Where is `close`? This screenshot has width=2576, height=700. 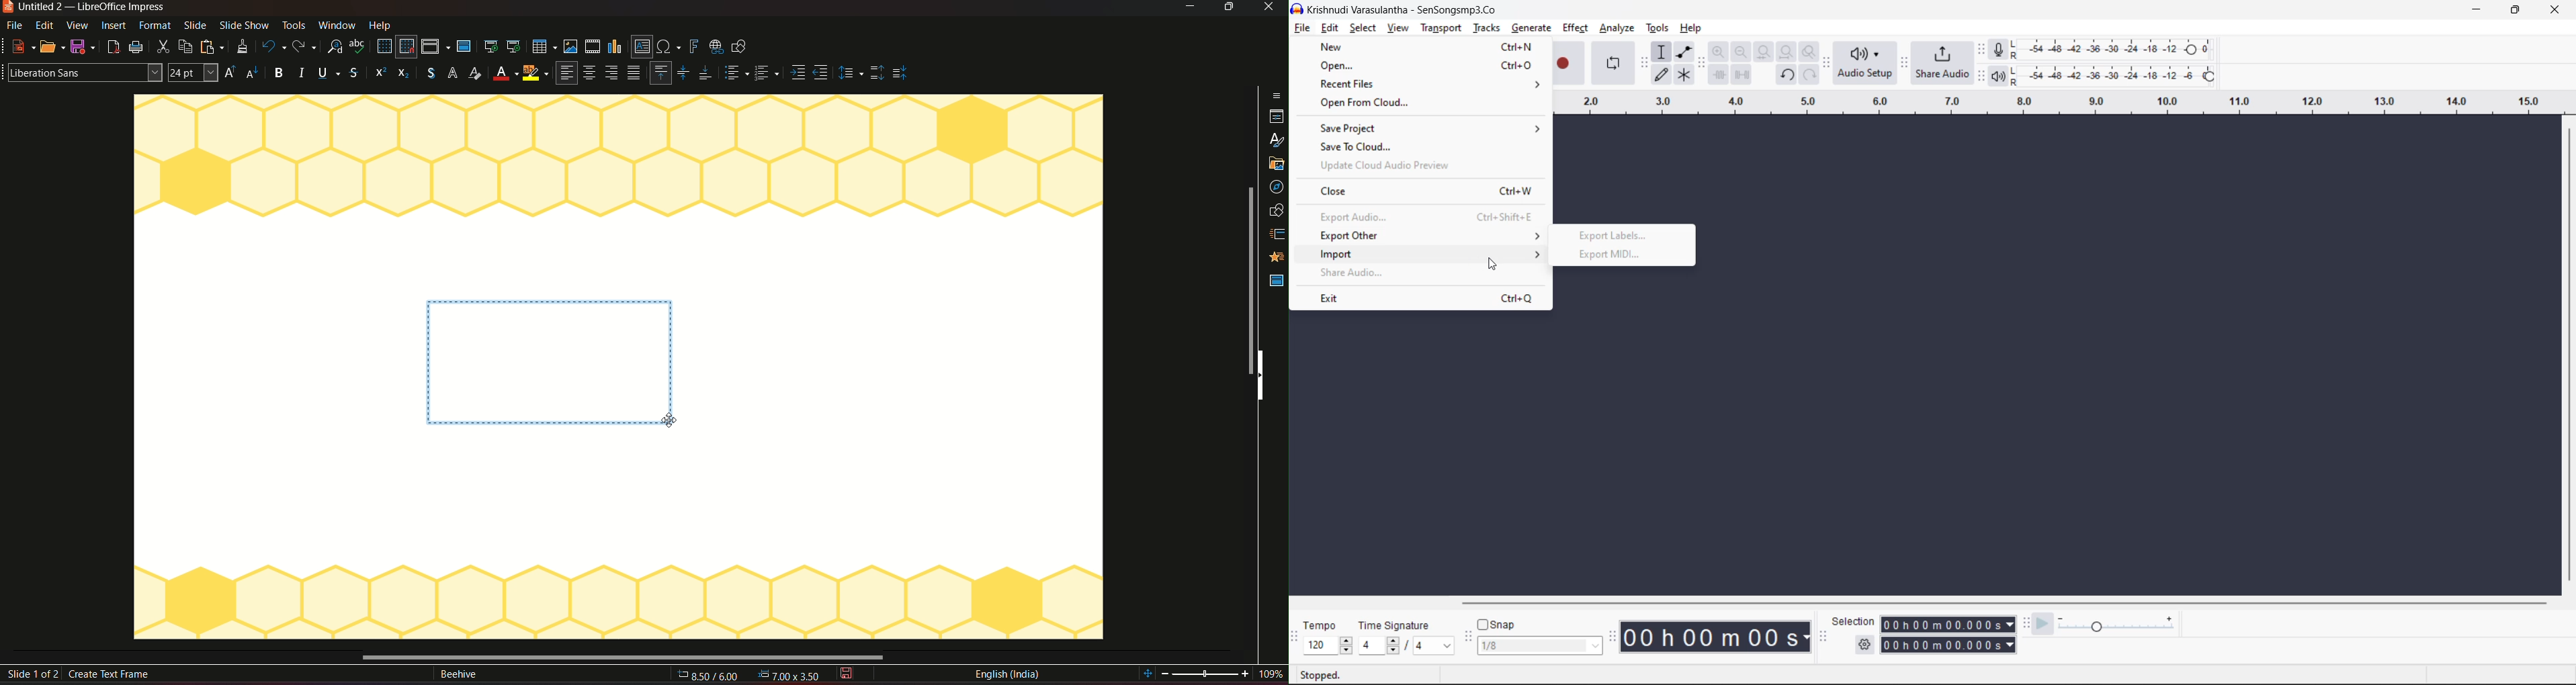 close is located at coordinates (1423, 192).